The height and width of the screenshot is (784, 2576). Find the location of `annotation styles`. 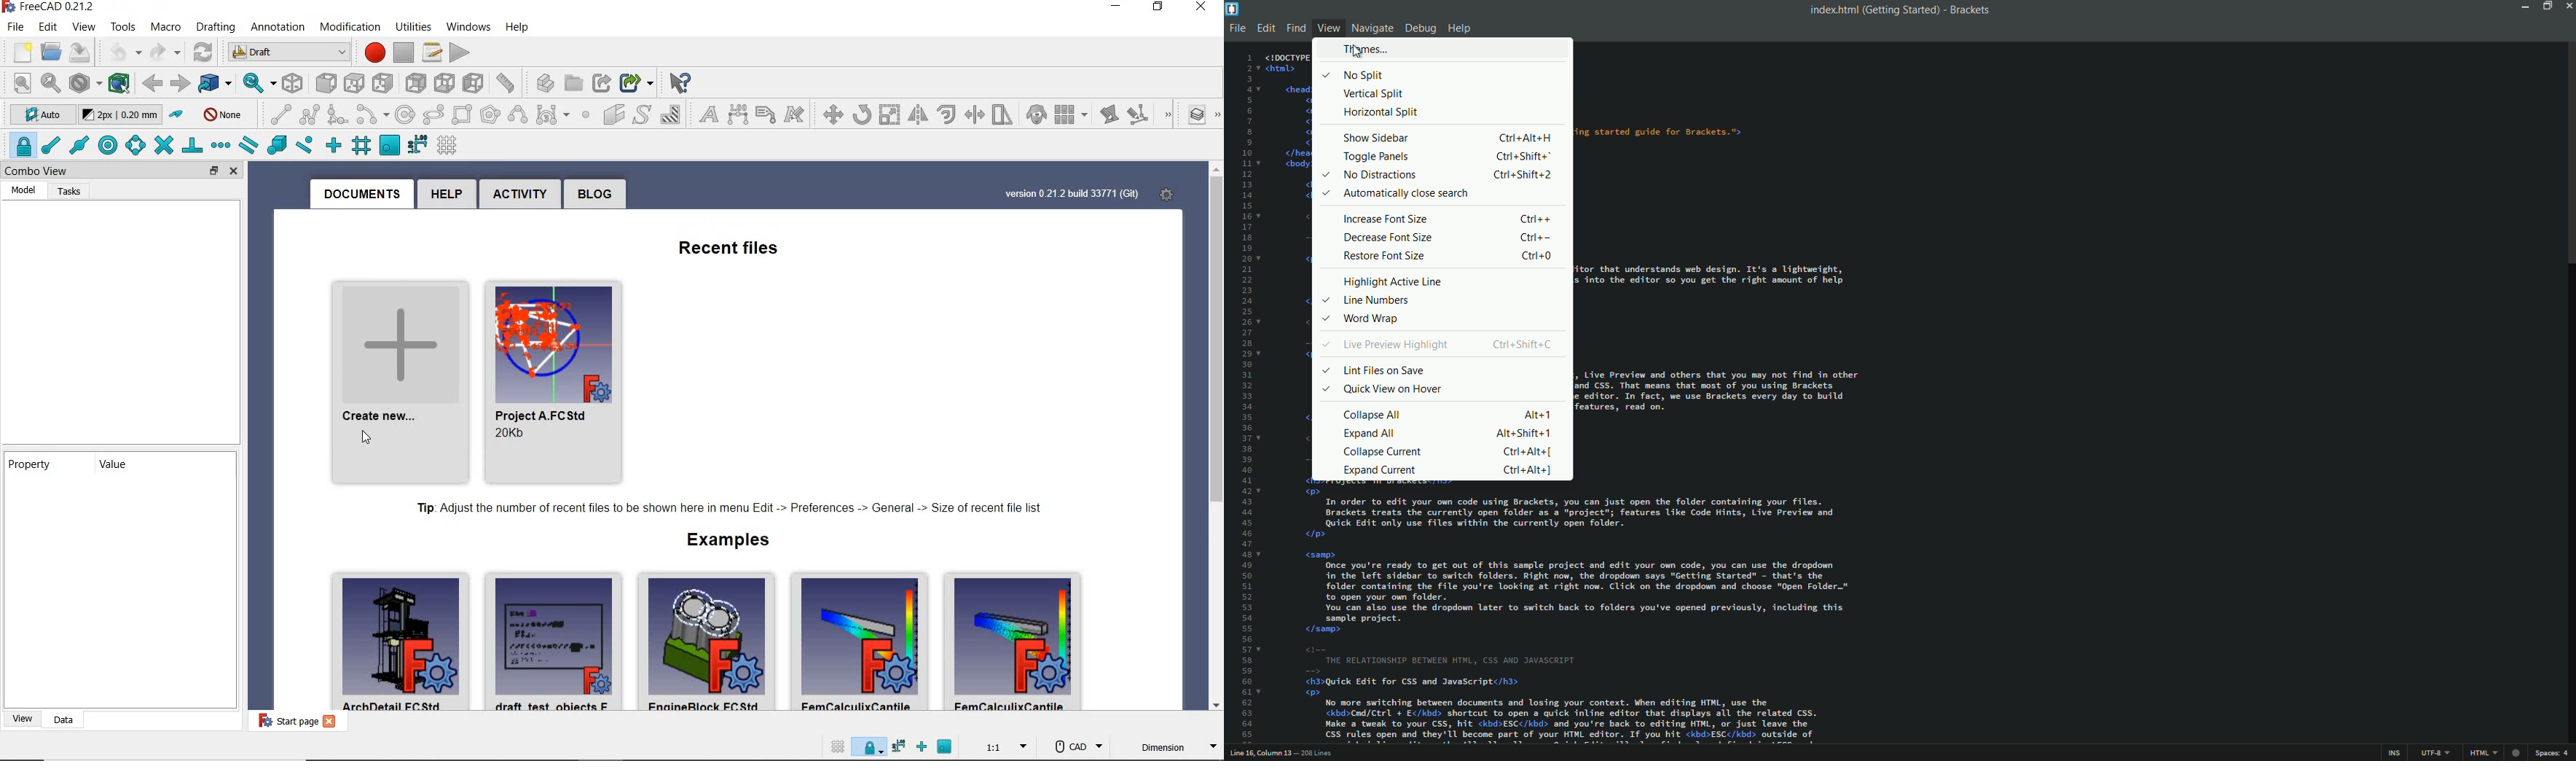

annotation styles is located at coordinates (792, 114).